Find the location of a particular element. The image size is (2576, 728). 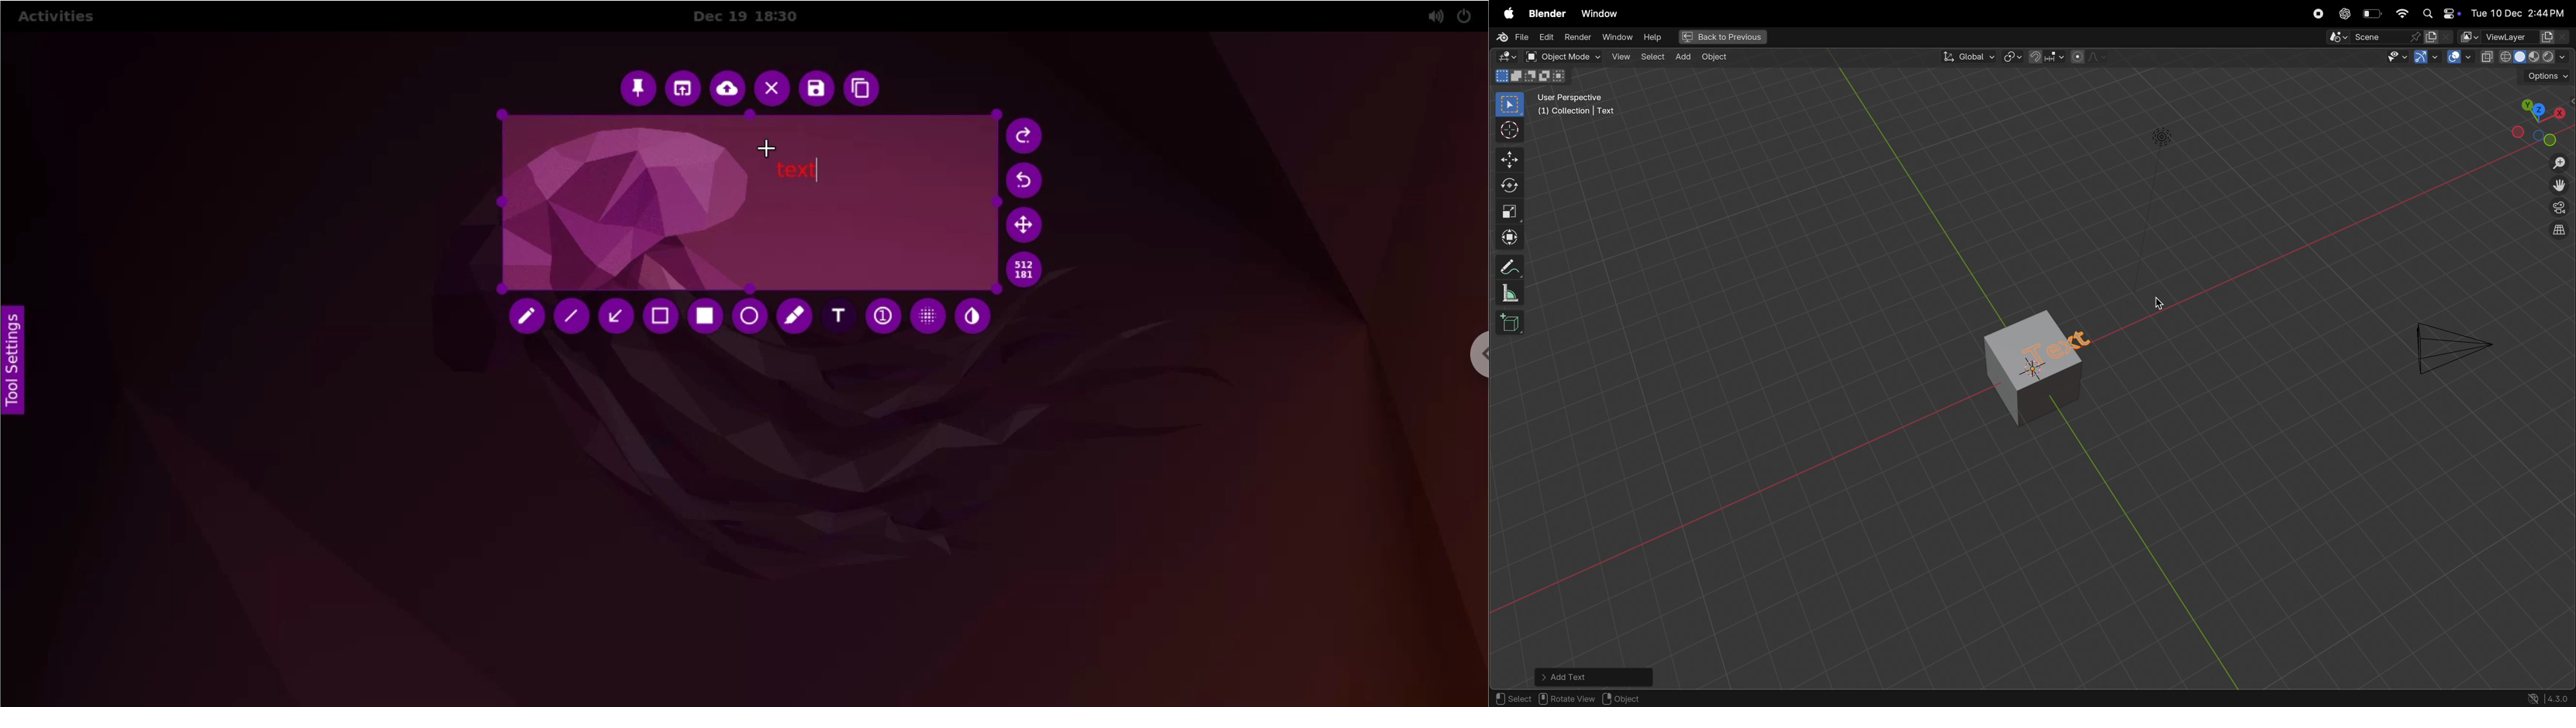

chatgpt is located at coordinates (2343, 13).